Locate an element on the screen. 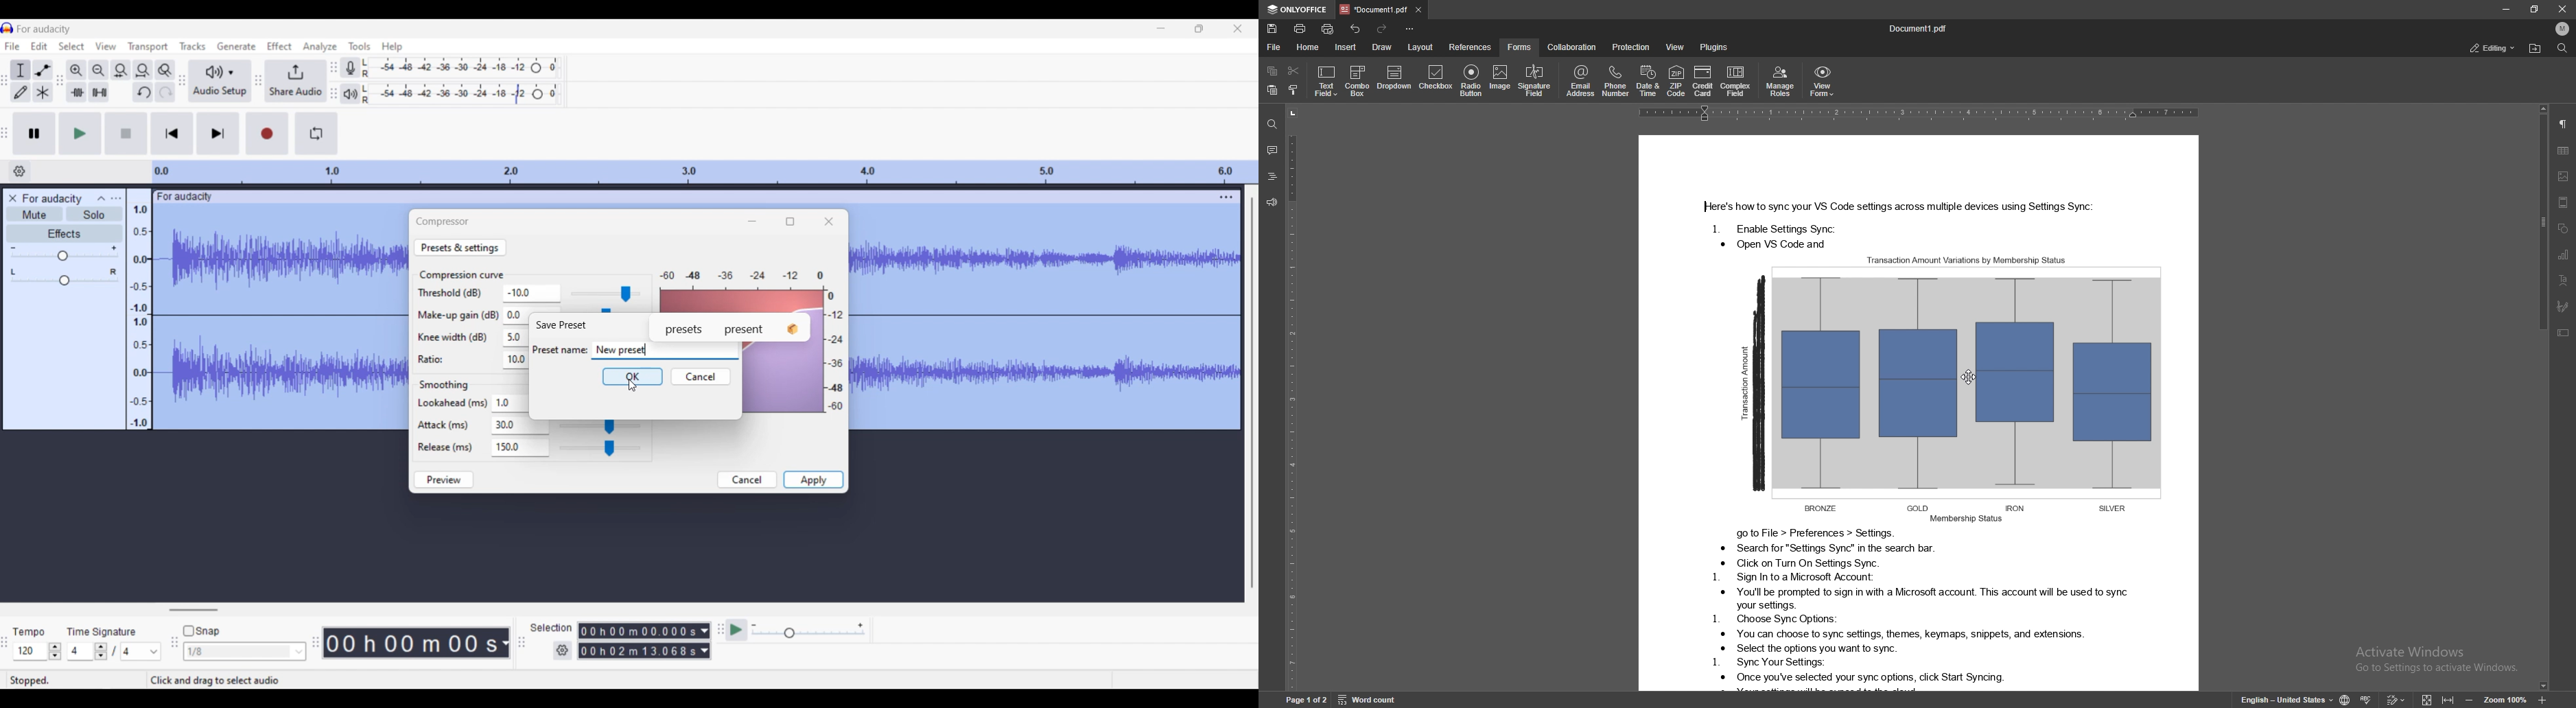 This screenshot has height=728, width=2576. Show in smaller tab is located at coordinates (1200, 29).